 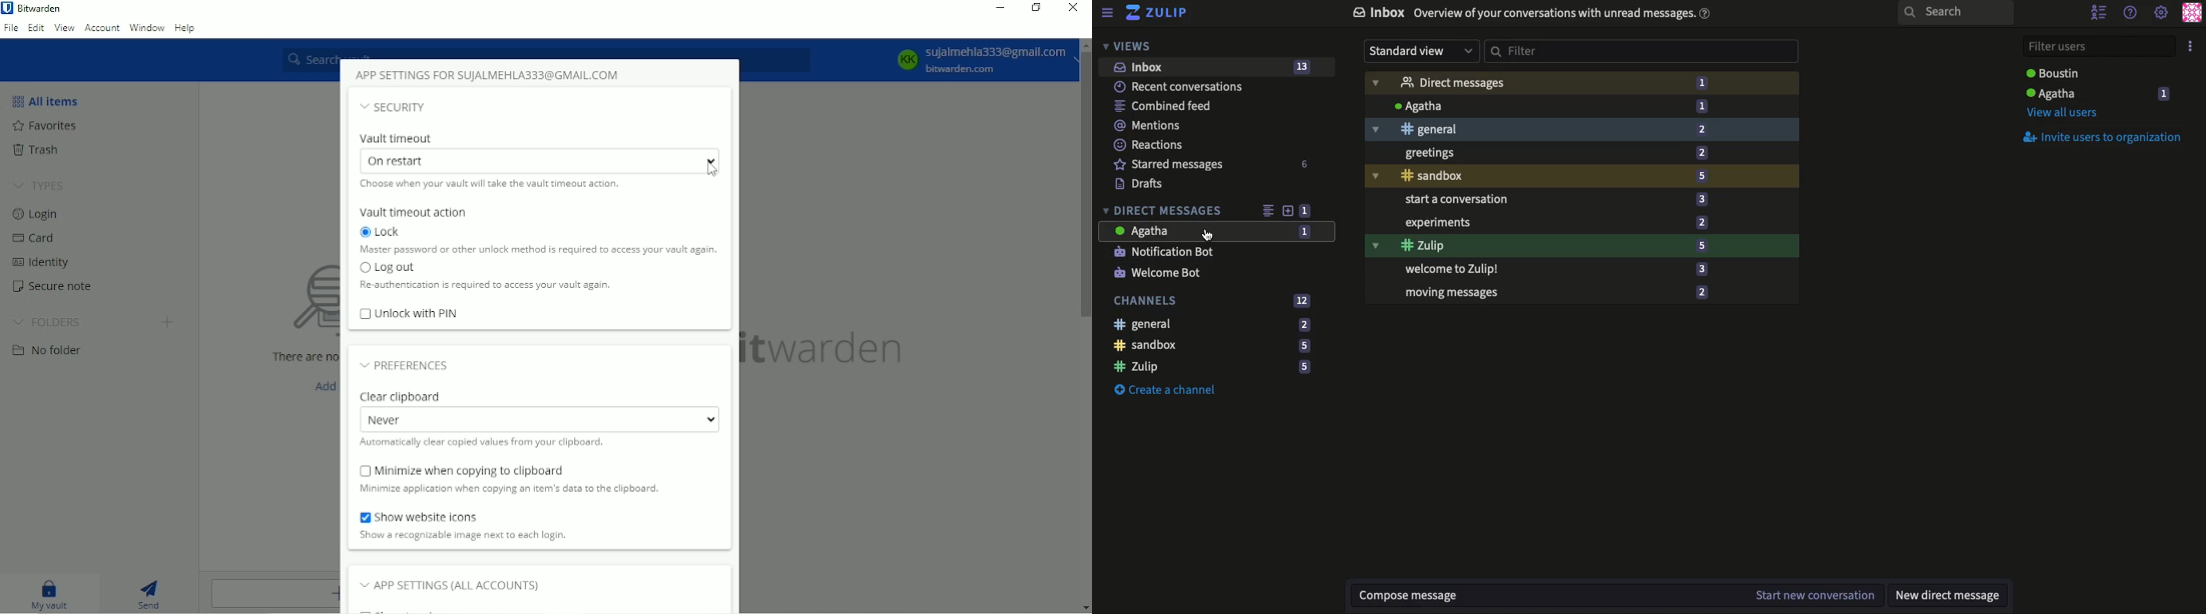 I want to click on New DM, so click(x=1290, y=211).